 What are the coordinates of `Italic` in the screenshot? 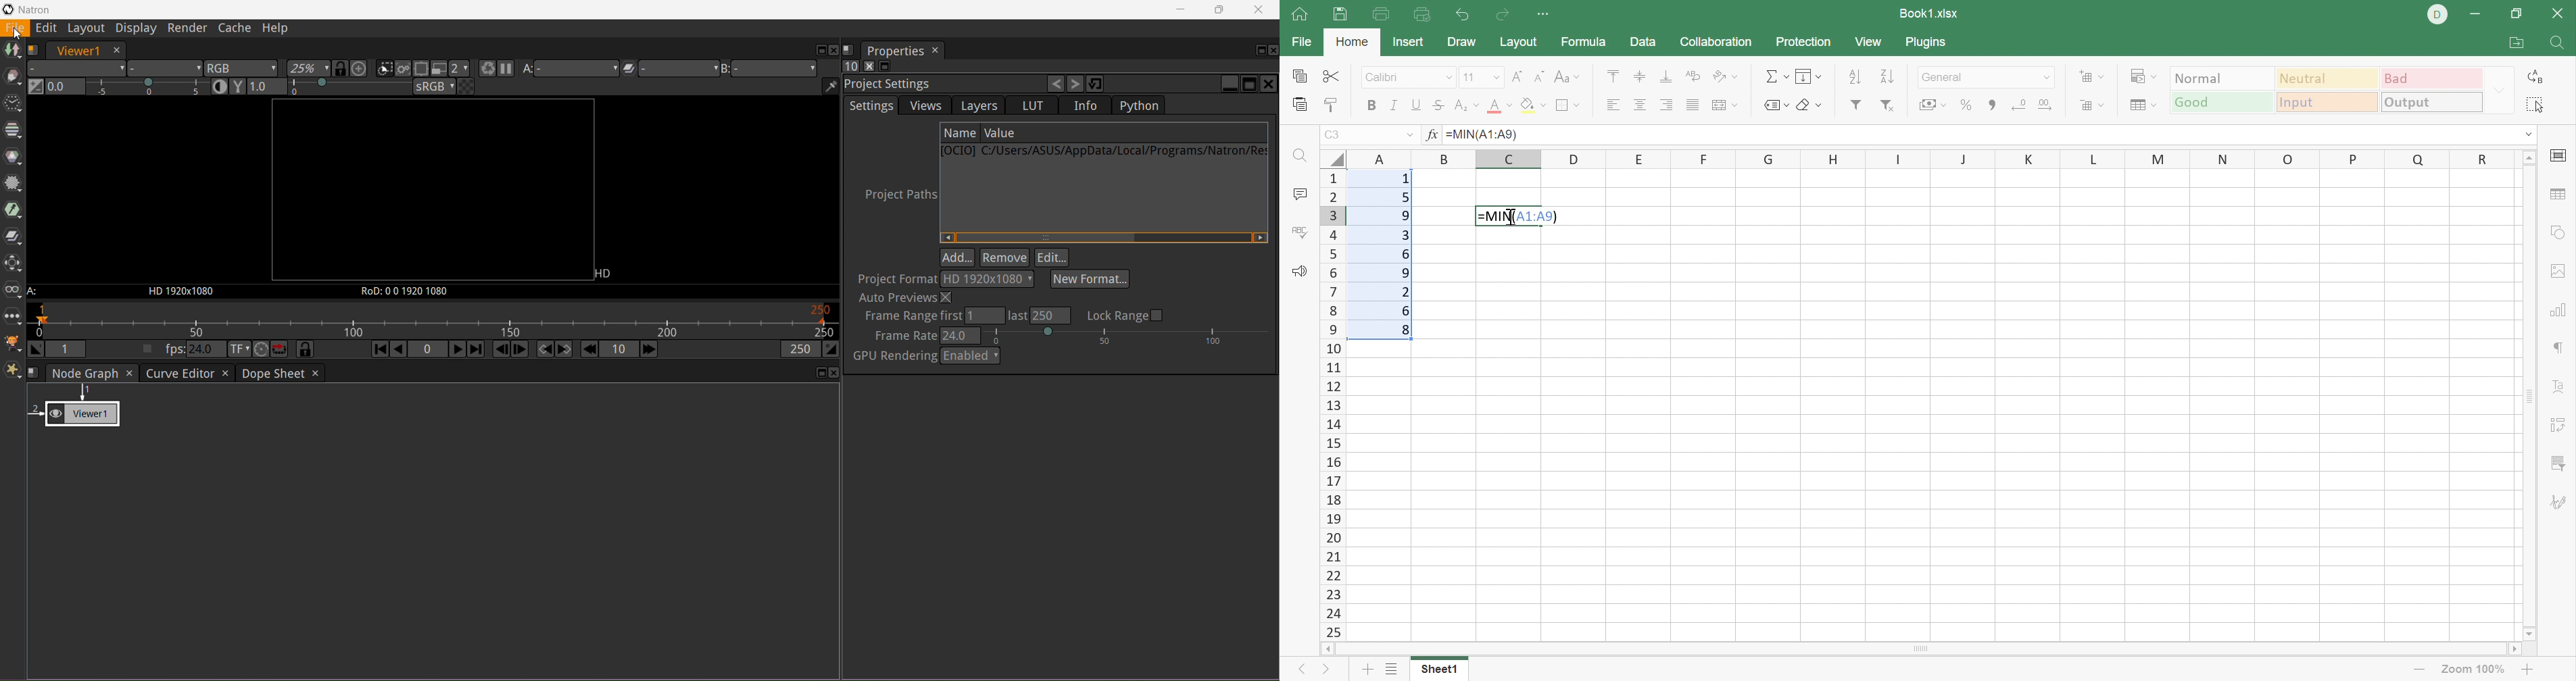 It's located at (1396, 103).